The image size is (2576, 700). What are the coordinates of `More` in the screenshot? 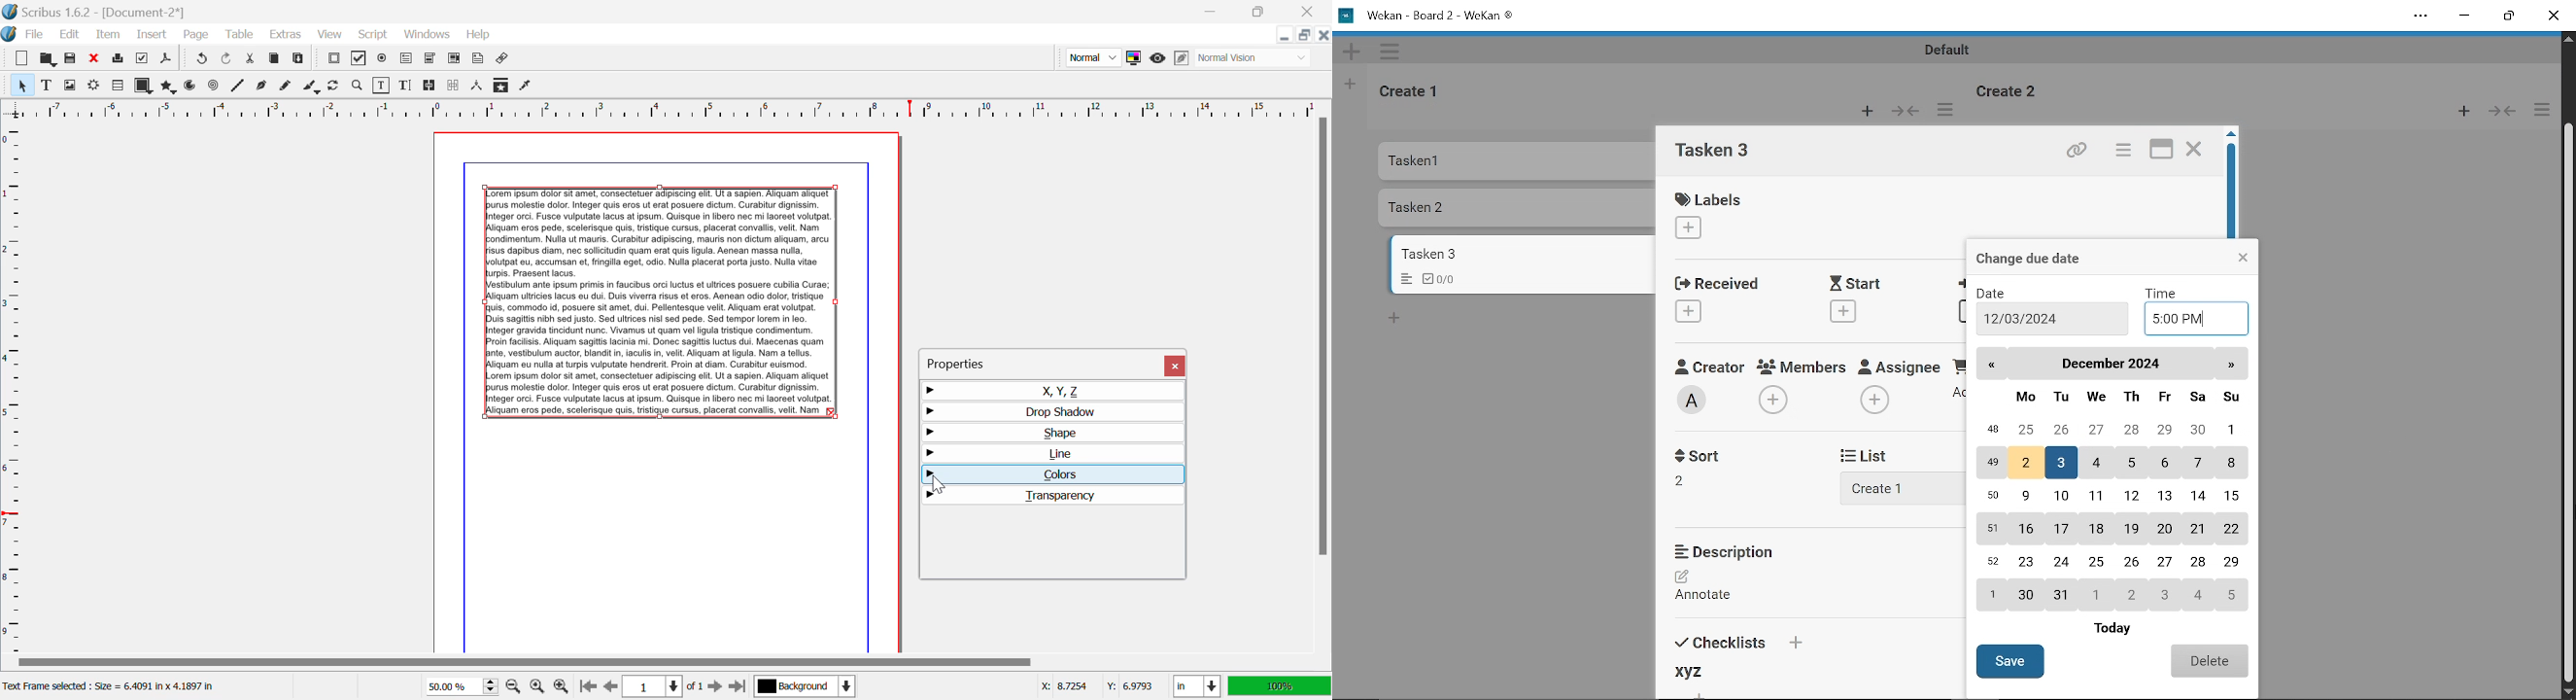 It's located at (1392, 51).